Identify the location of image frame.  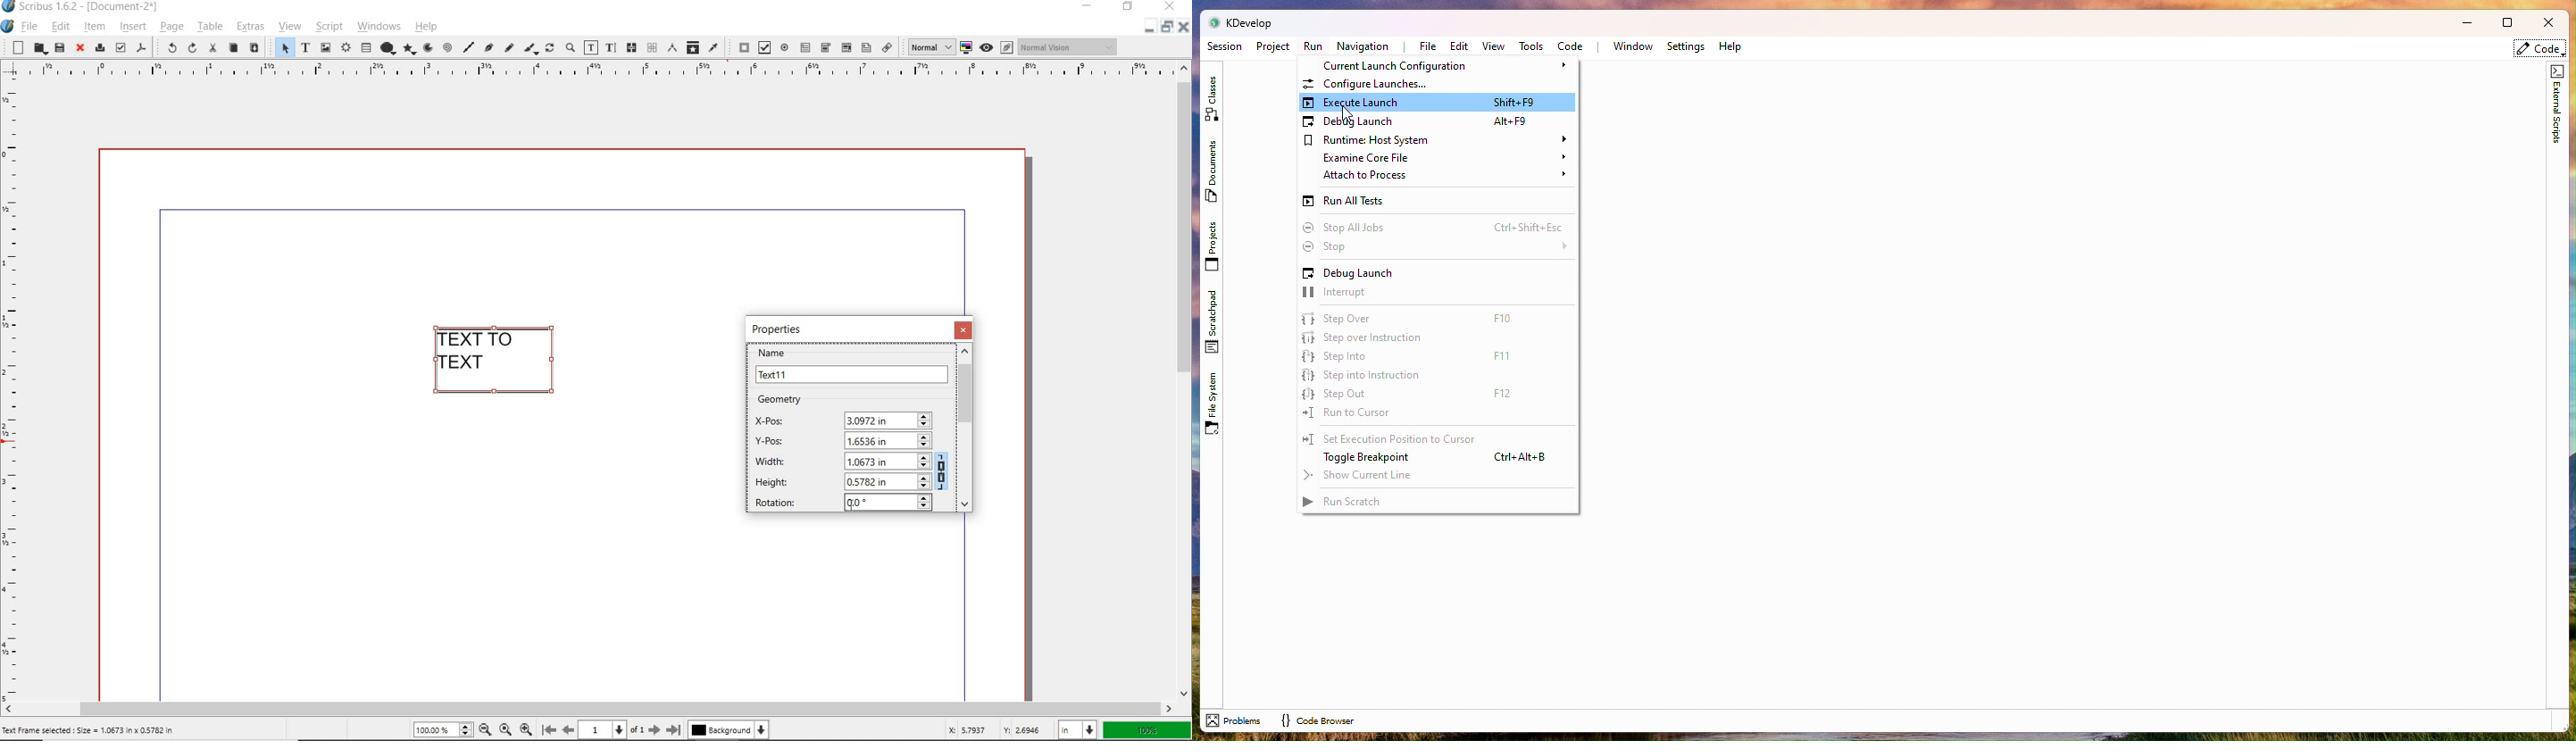
(327, 49).